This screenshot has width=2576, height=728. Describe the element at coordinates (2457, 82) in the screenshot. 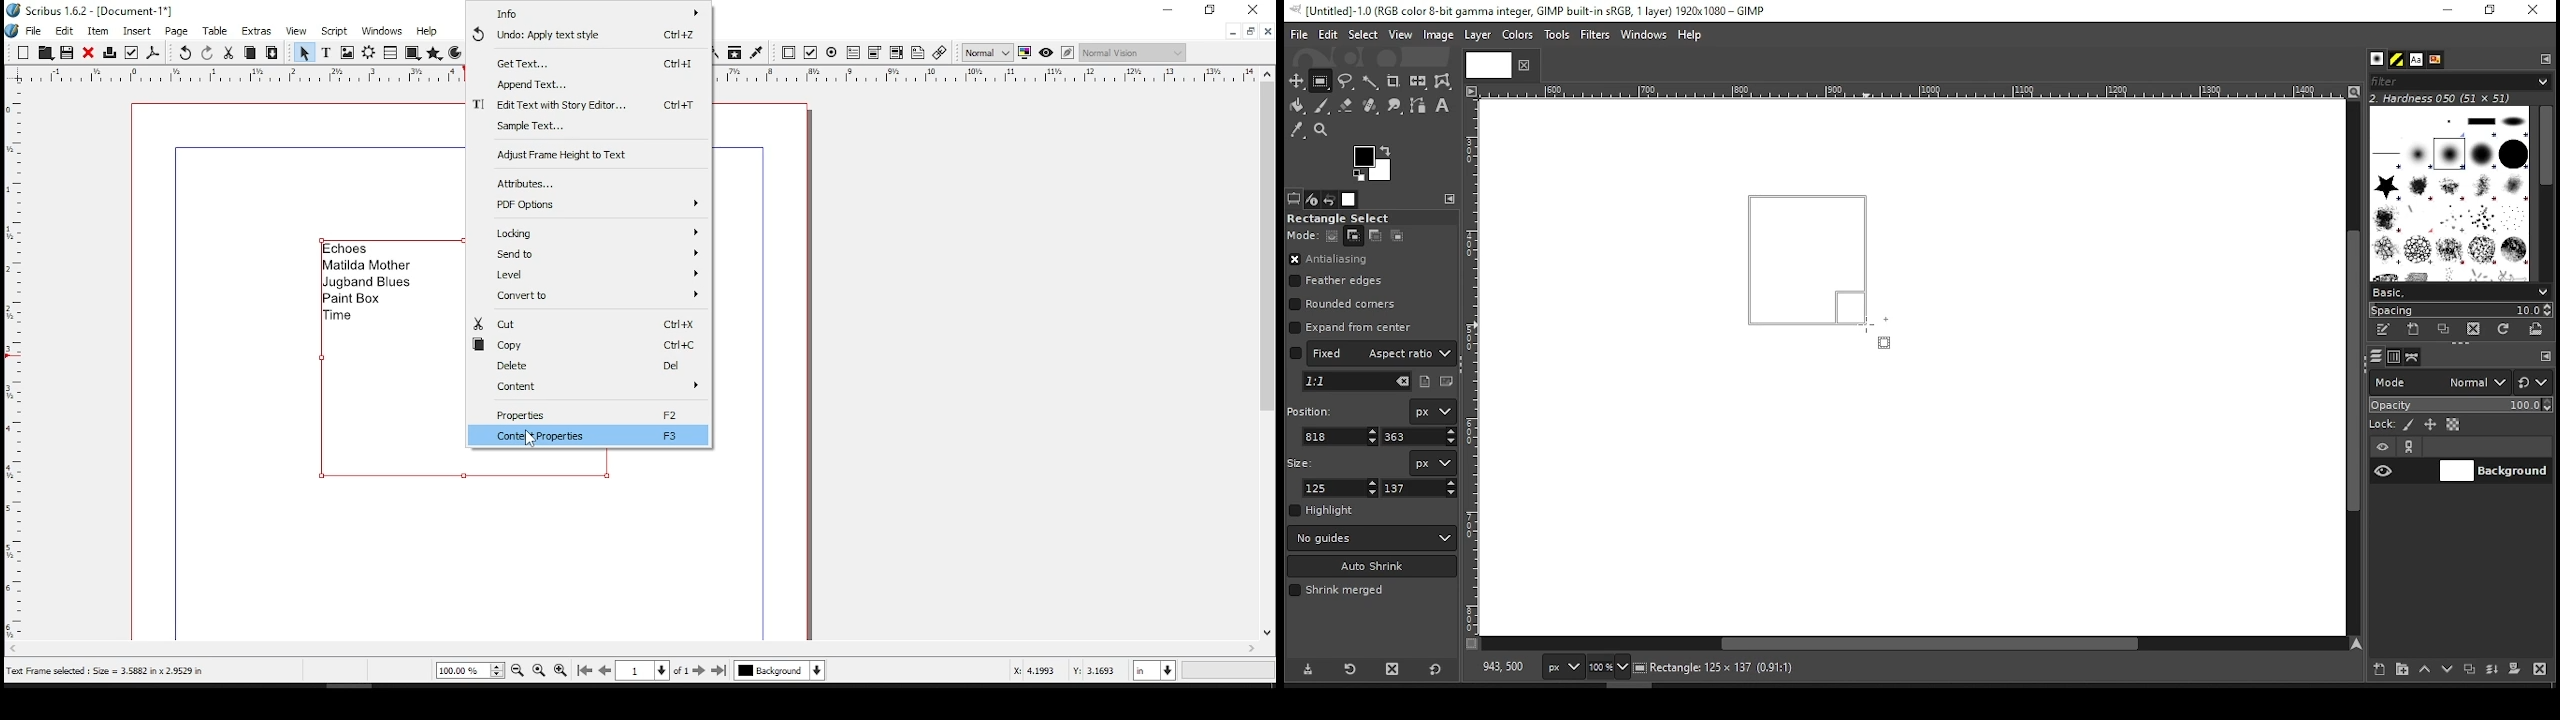

I see `filters` at that location.